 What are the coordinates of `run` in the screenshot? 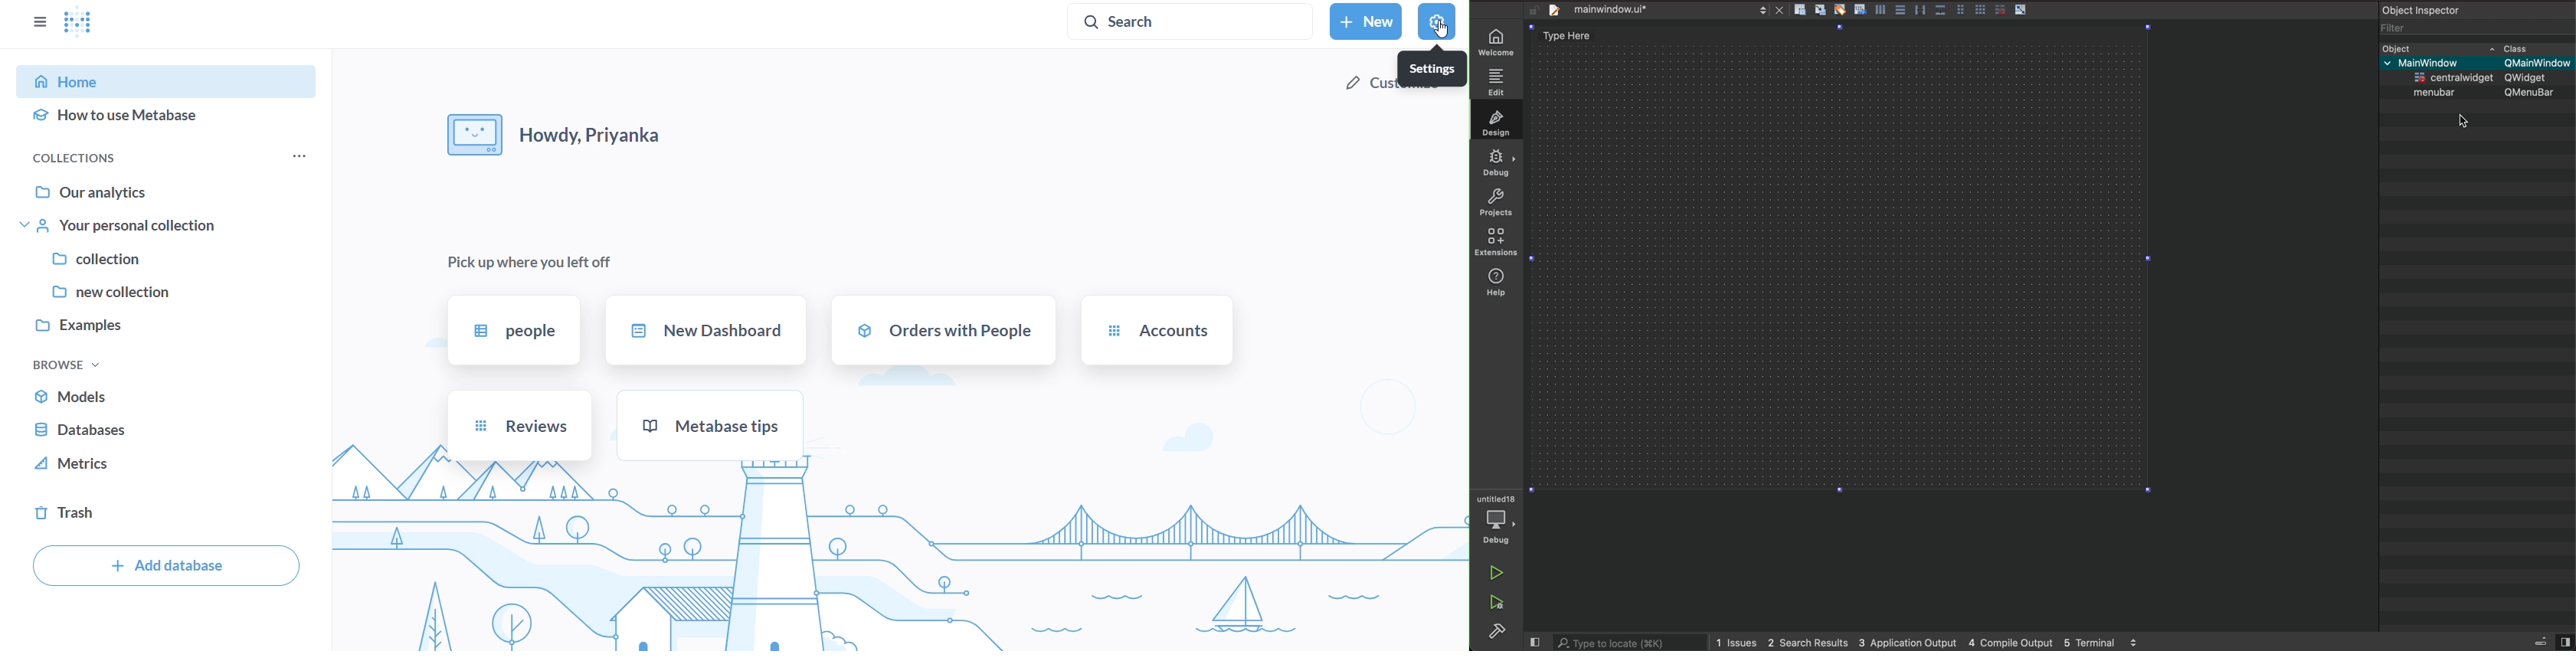 It's located at (1498, 574).